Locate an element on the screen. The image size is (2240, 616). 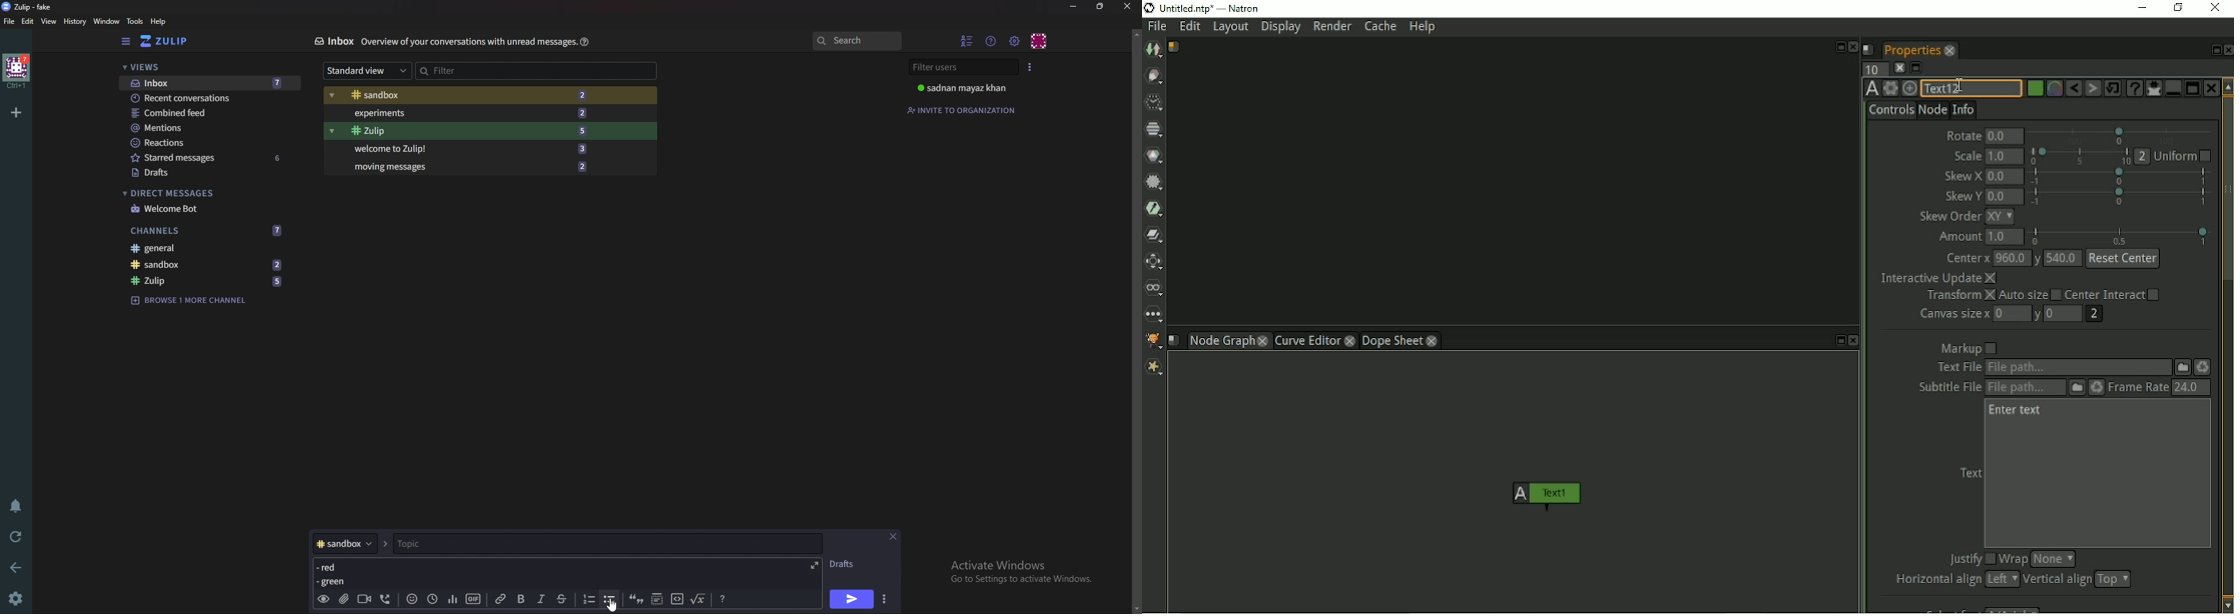
Direct messages is located at coordinates (205, 193).